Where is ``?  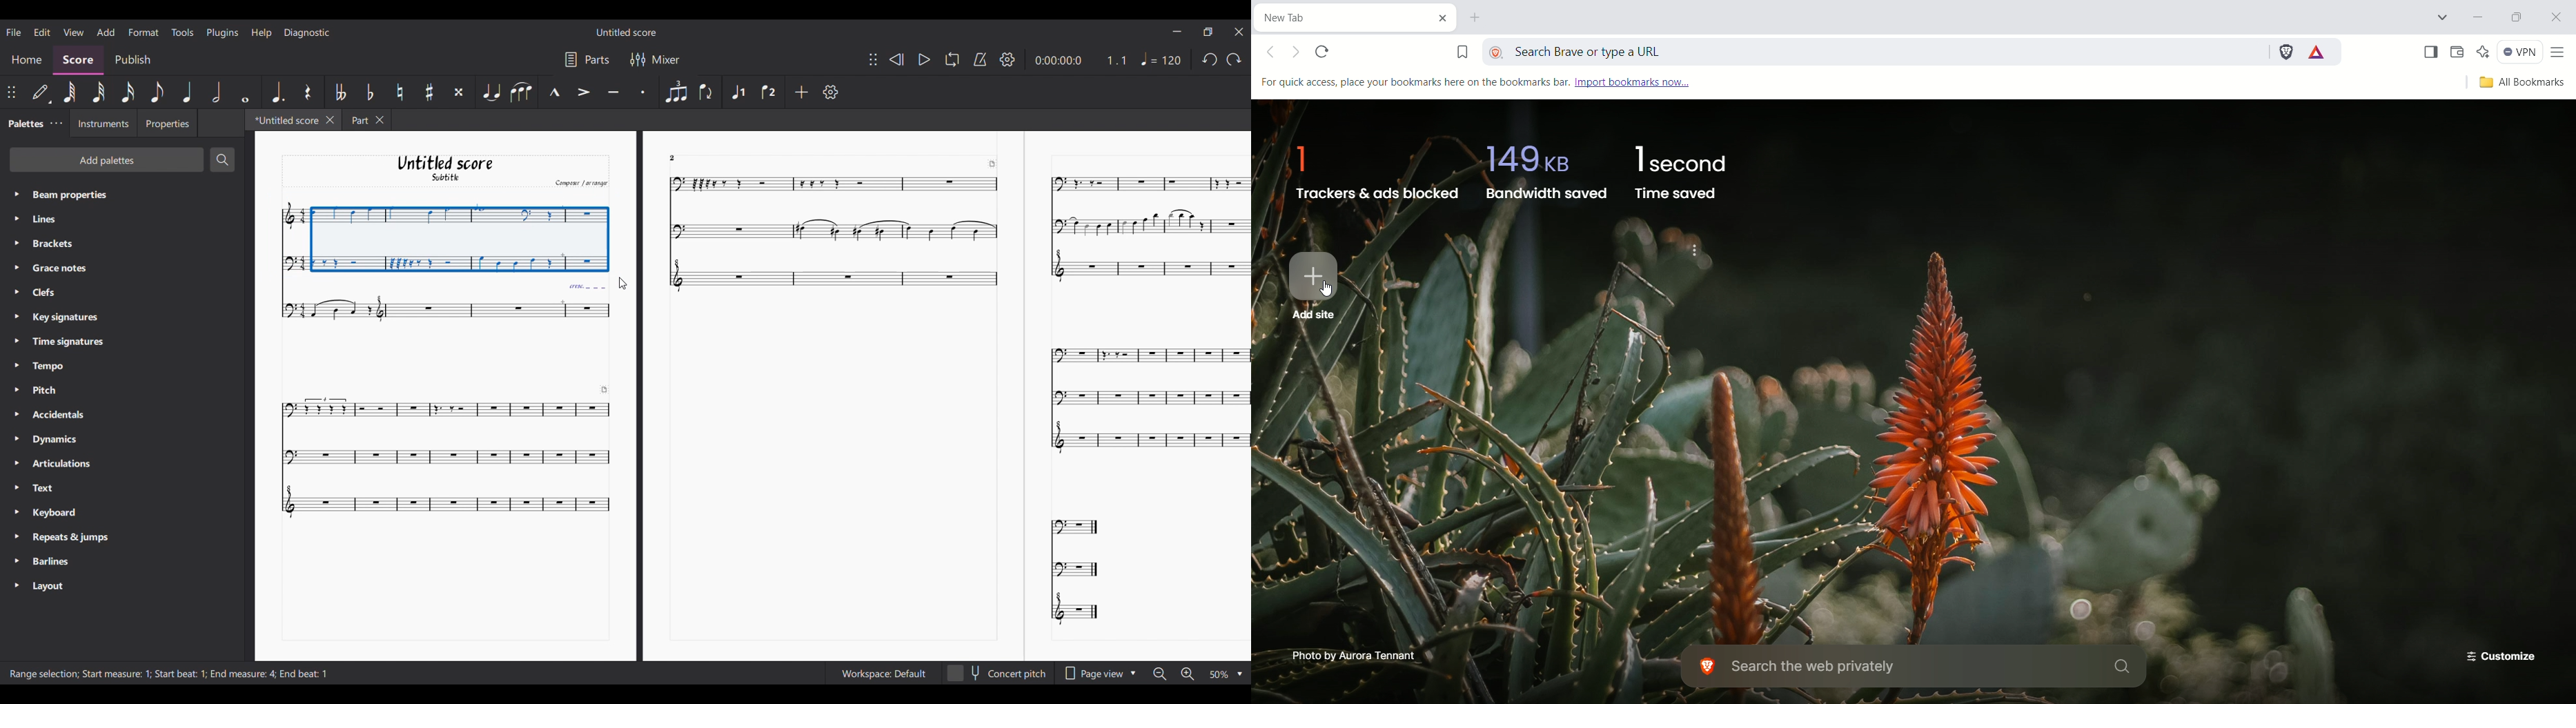
 is located at coordinates (14, 292).